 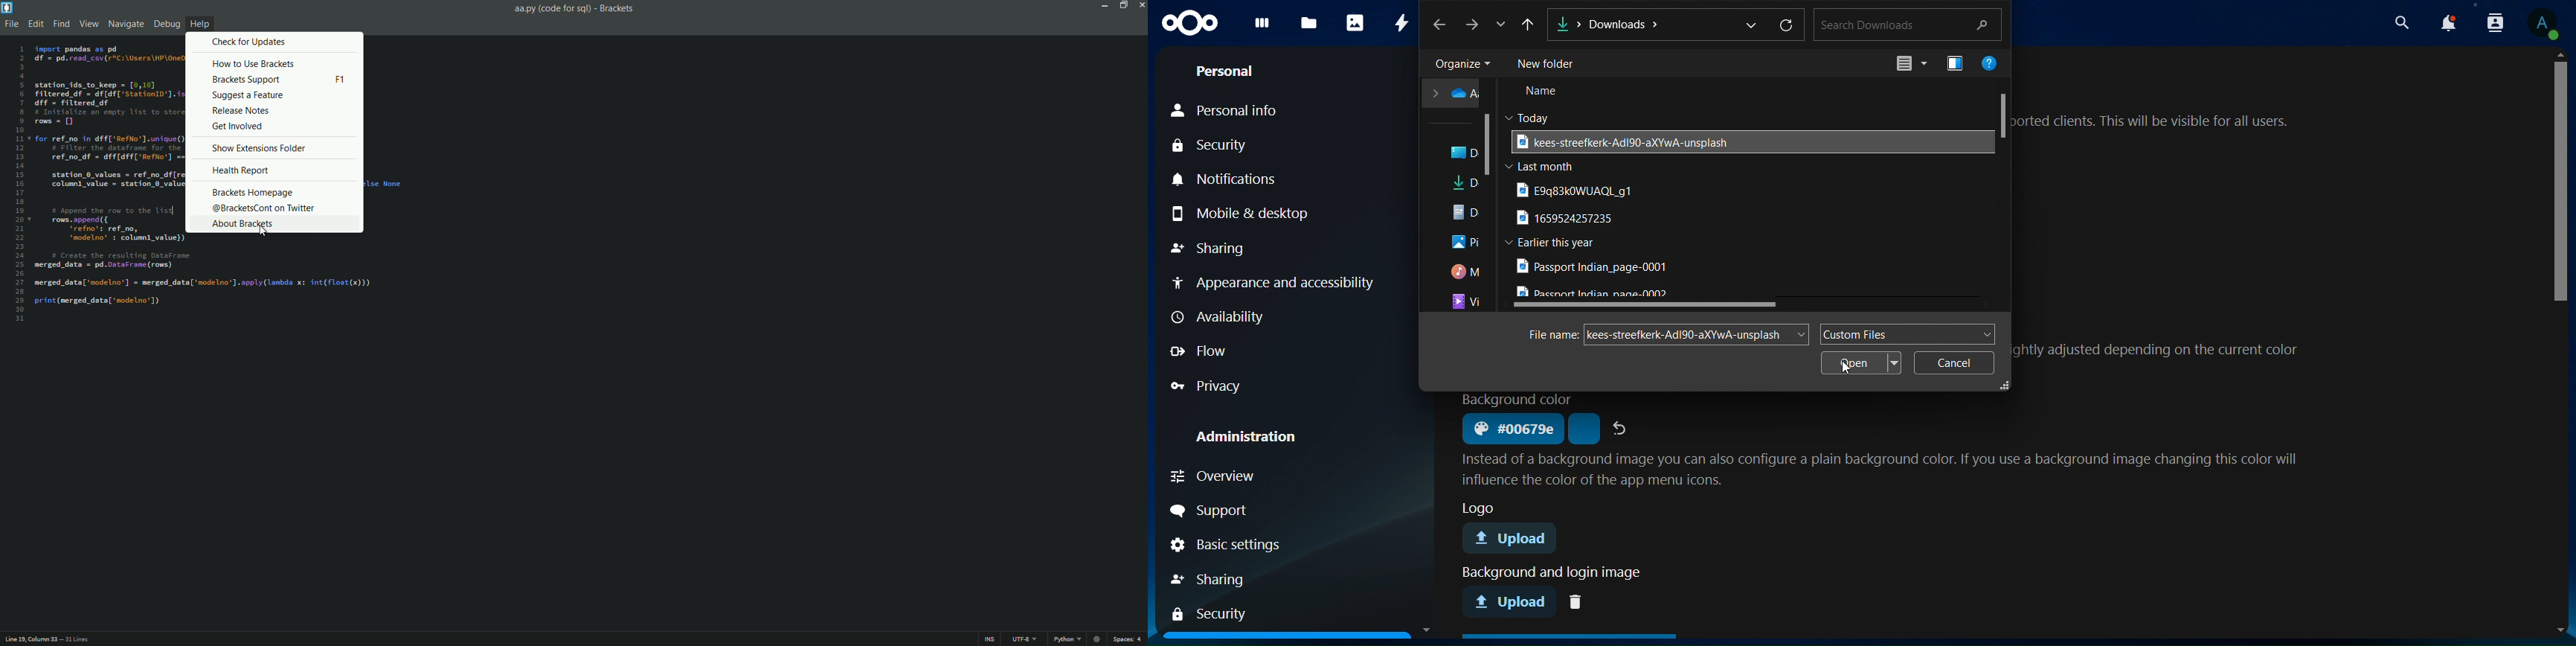 I want to click on file, so click(x=1620, y=141).